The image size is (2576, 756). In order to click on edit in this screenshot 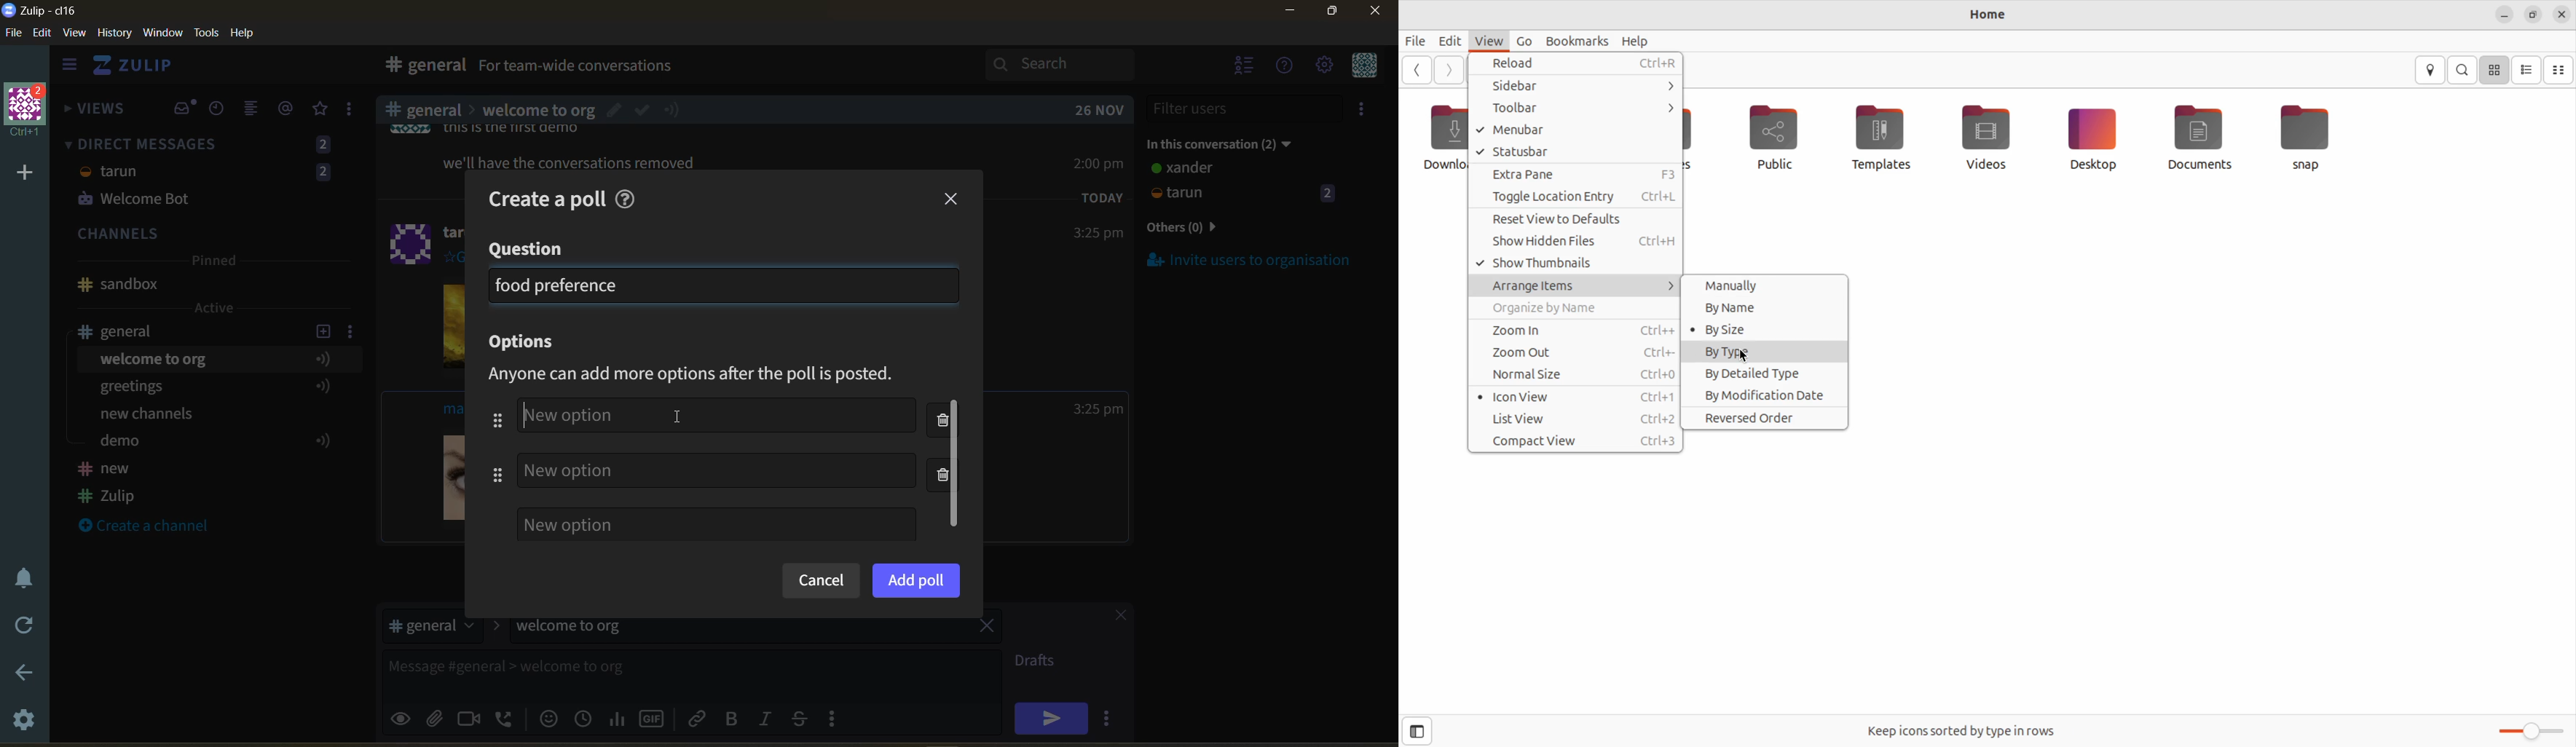, I will do `click(1443, 40)`.